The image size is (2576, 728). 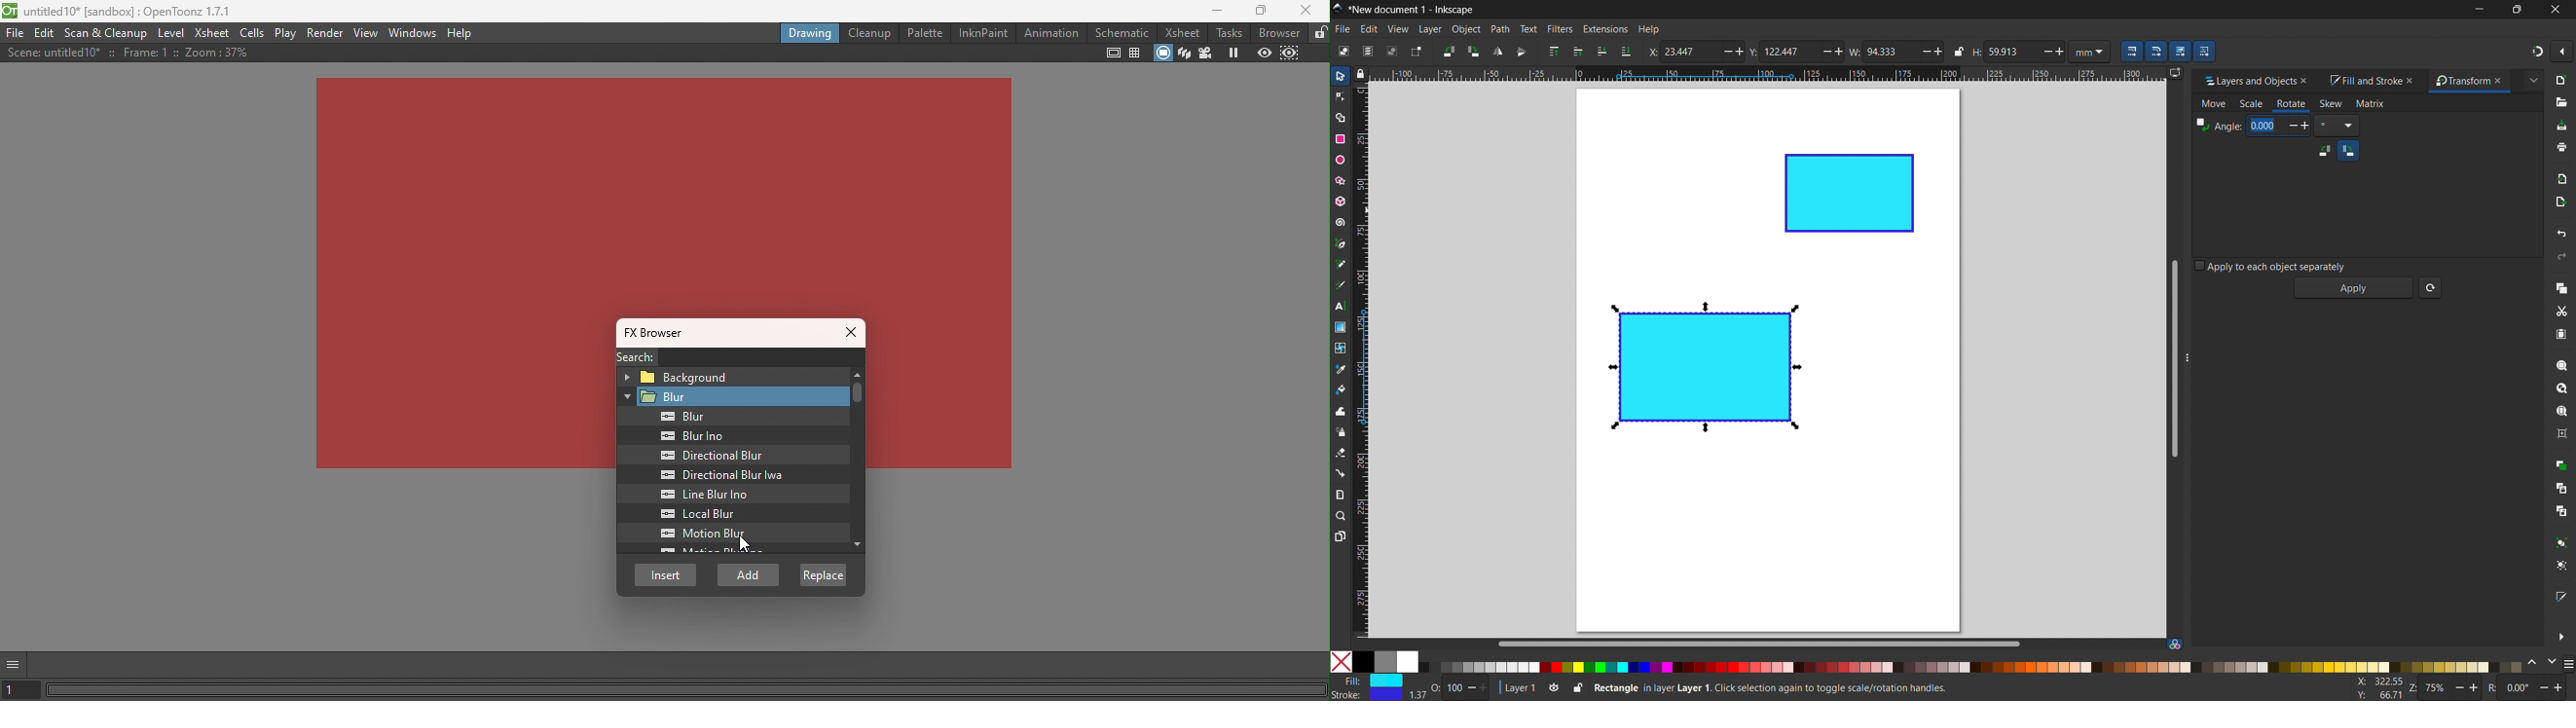 I want to click on Blur, so click(x=731, y=397).